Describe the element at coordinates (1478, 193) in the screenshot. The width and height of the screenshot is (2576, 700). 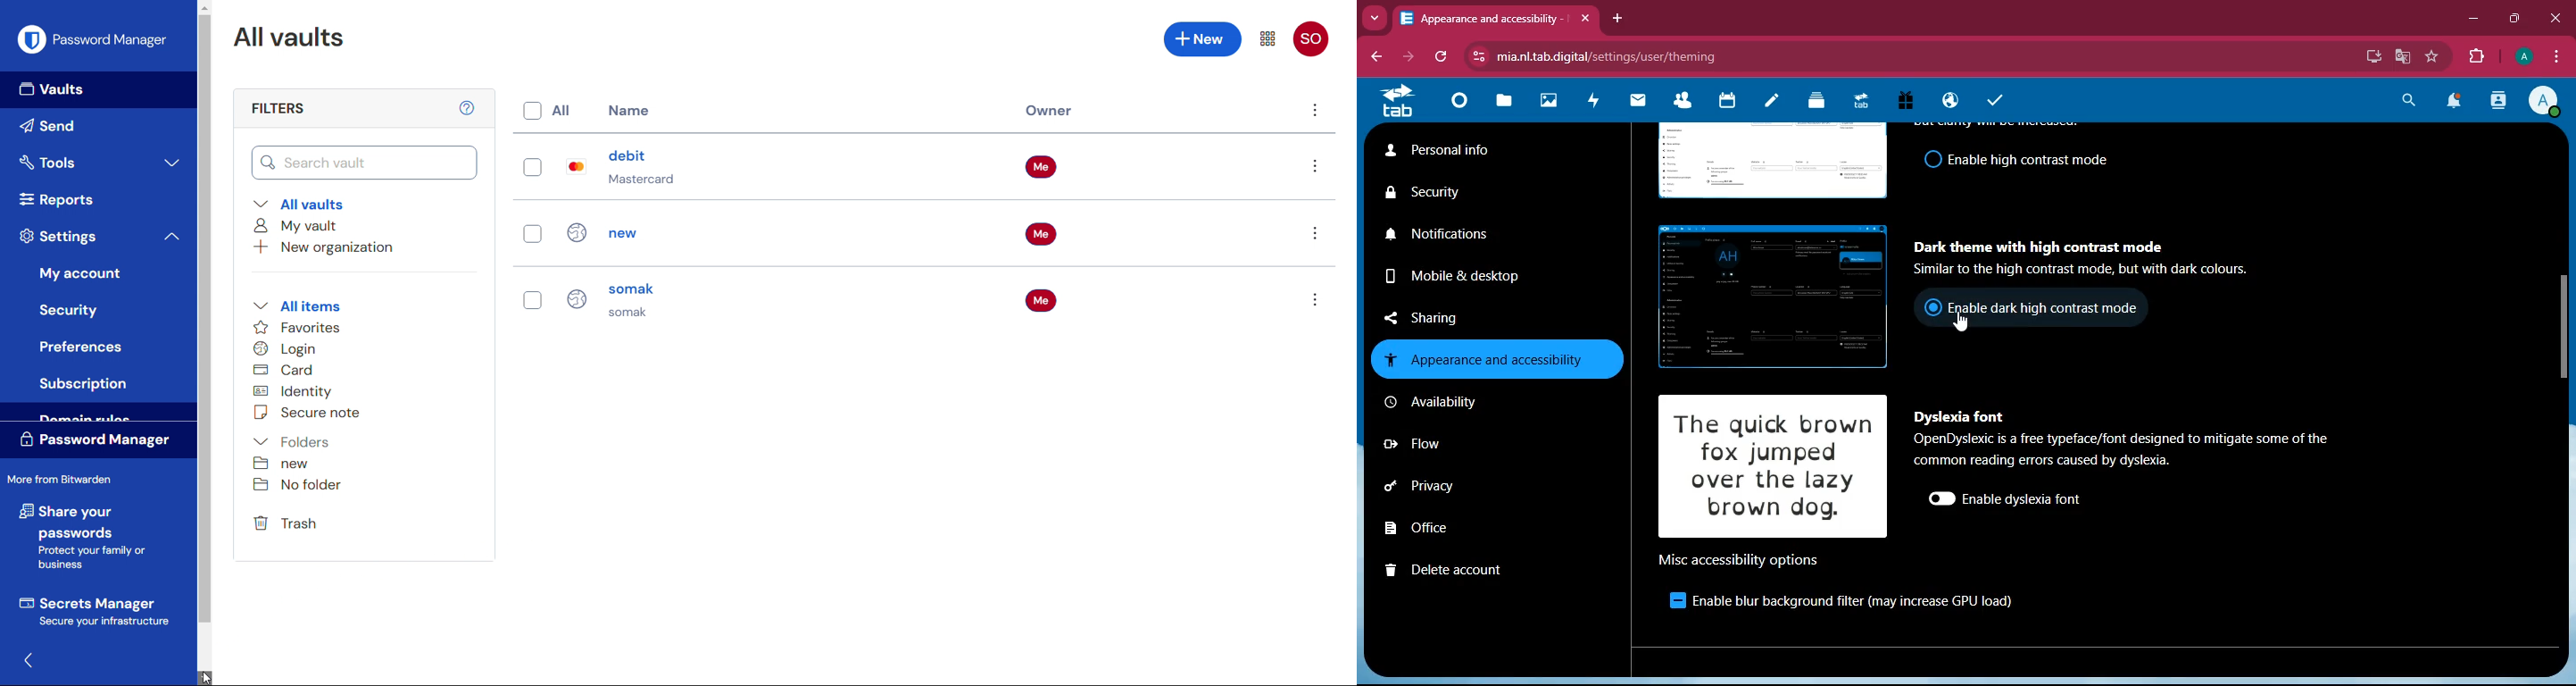
I see `security` at that location.